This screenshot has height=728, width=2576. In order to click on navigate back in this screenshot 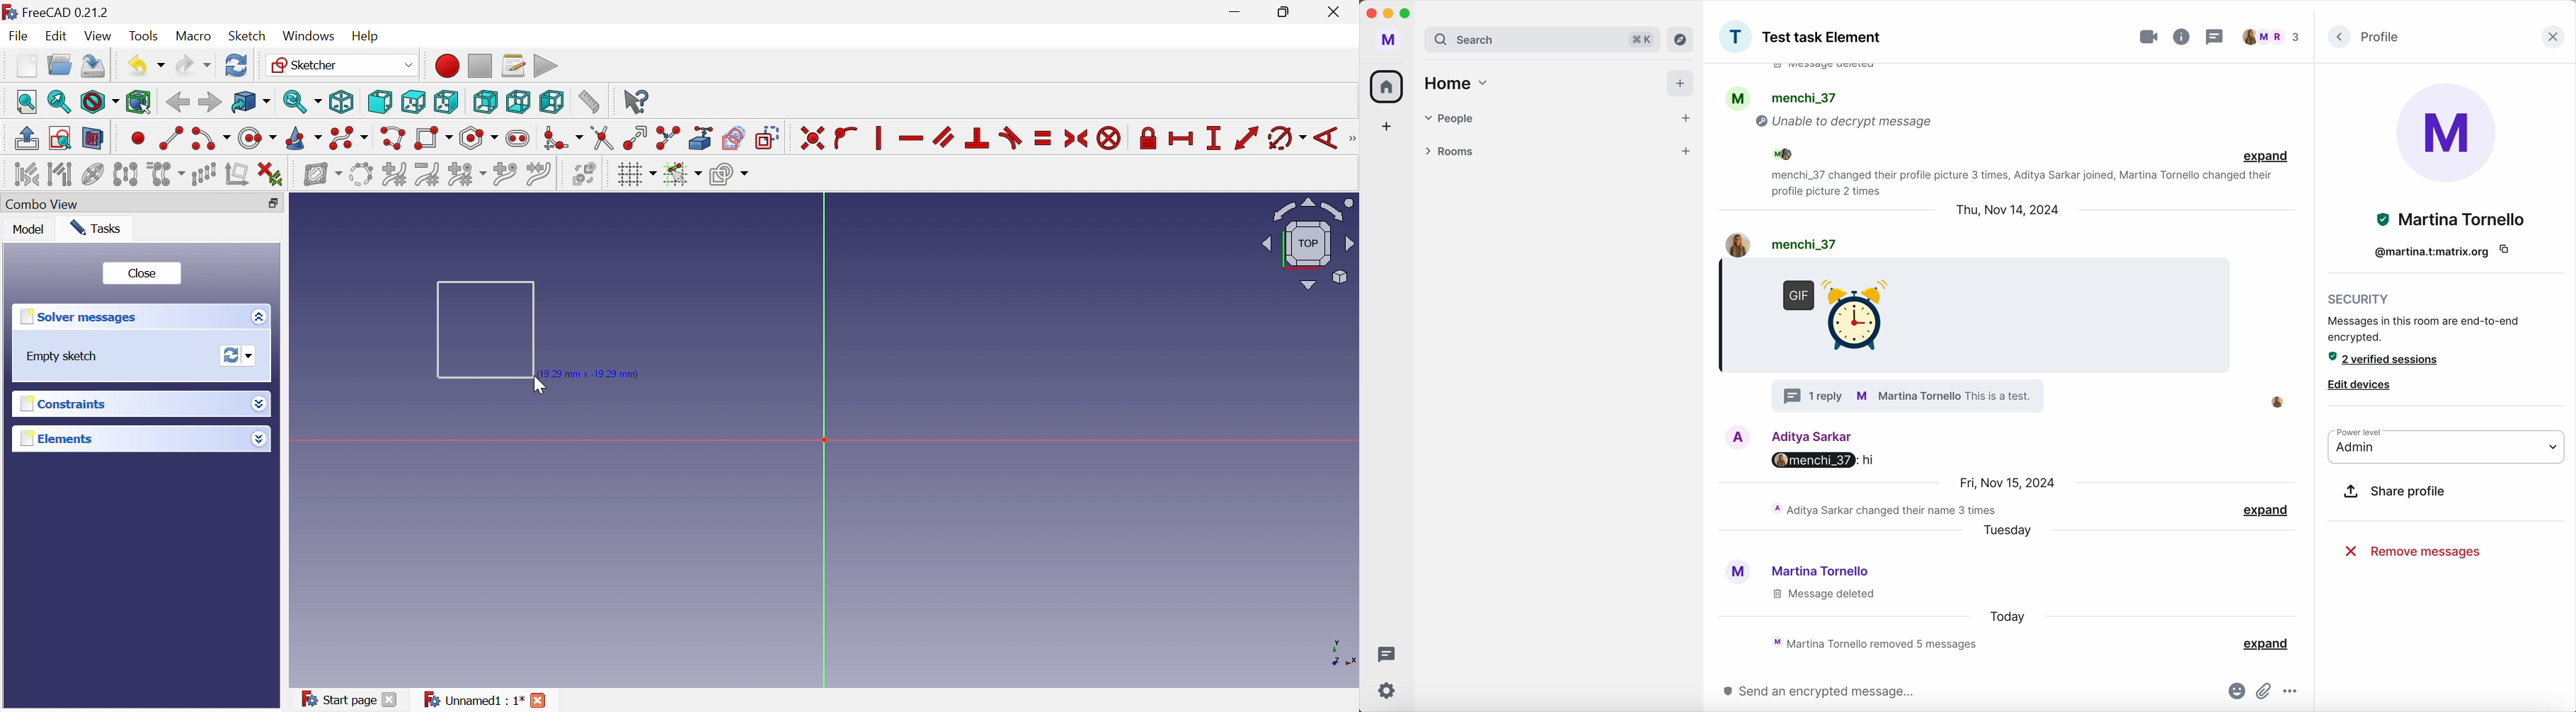, I will do `click(2338, 36)`.